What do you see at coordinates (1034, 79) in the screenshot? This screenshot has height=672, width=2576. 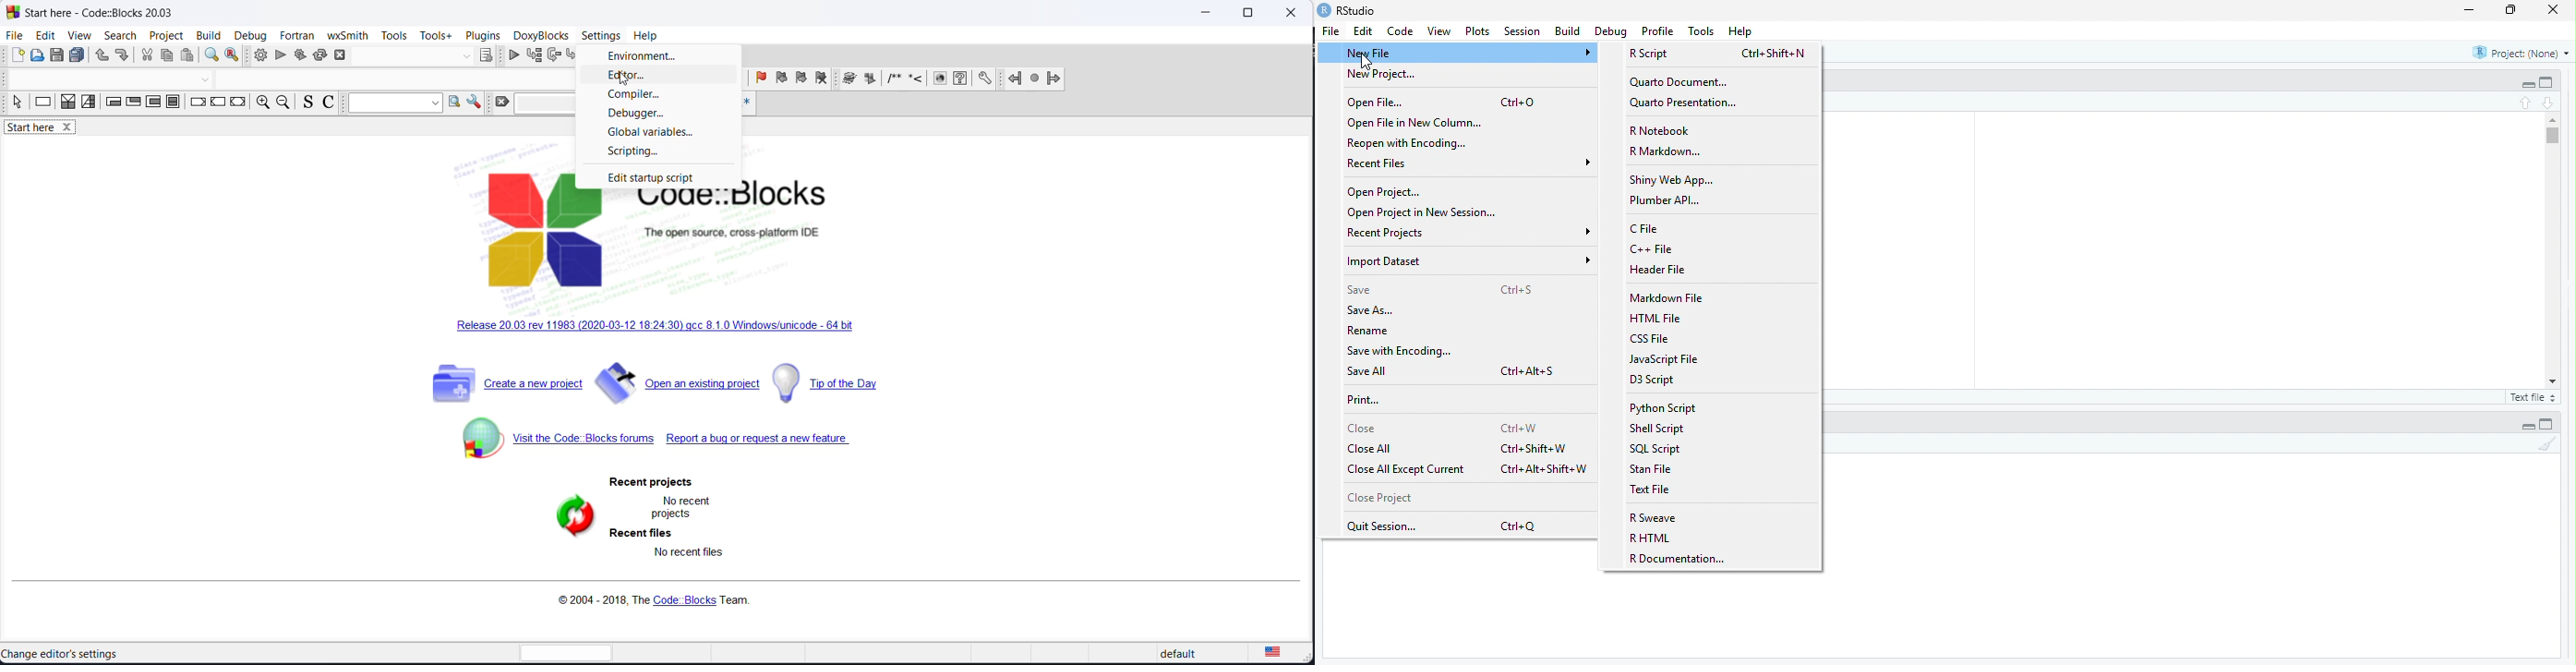 I see `jump next` at bounding box center [1034, 79].